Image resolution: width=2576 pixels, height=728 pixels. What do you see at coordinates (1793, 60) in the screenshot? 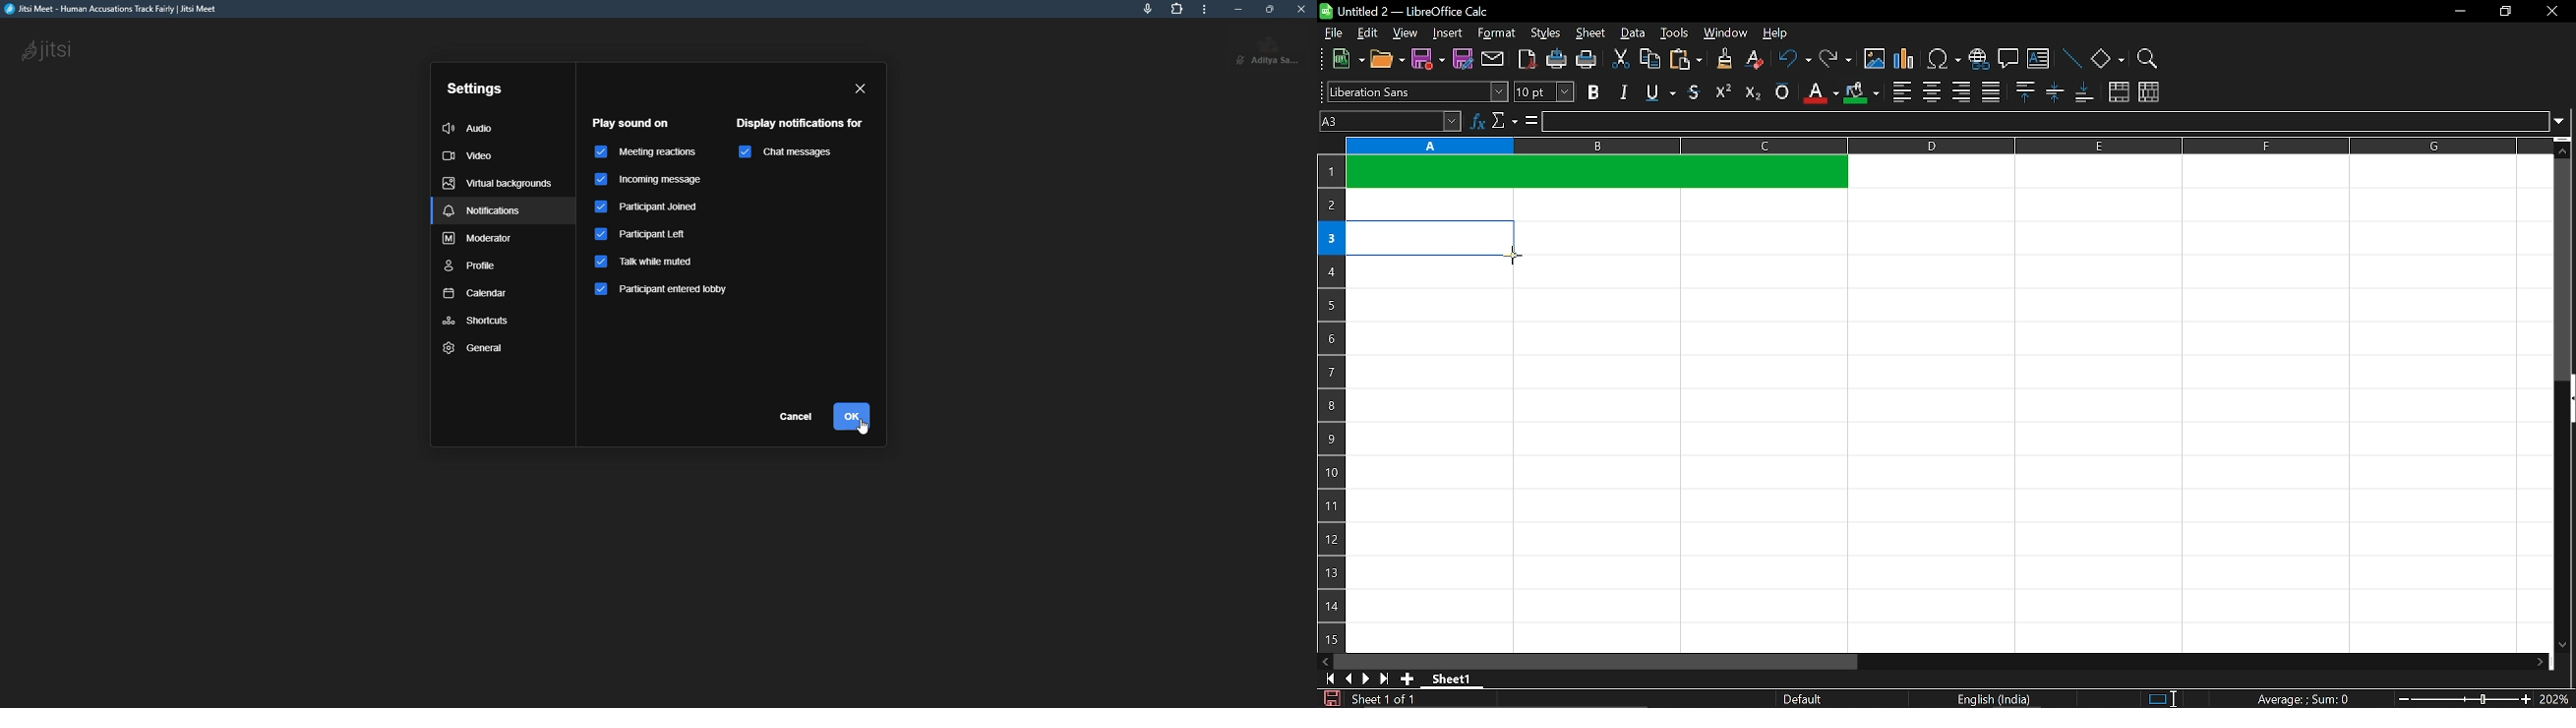
I see `undo` at bounding box center [1793, 60].